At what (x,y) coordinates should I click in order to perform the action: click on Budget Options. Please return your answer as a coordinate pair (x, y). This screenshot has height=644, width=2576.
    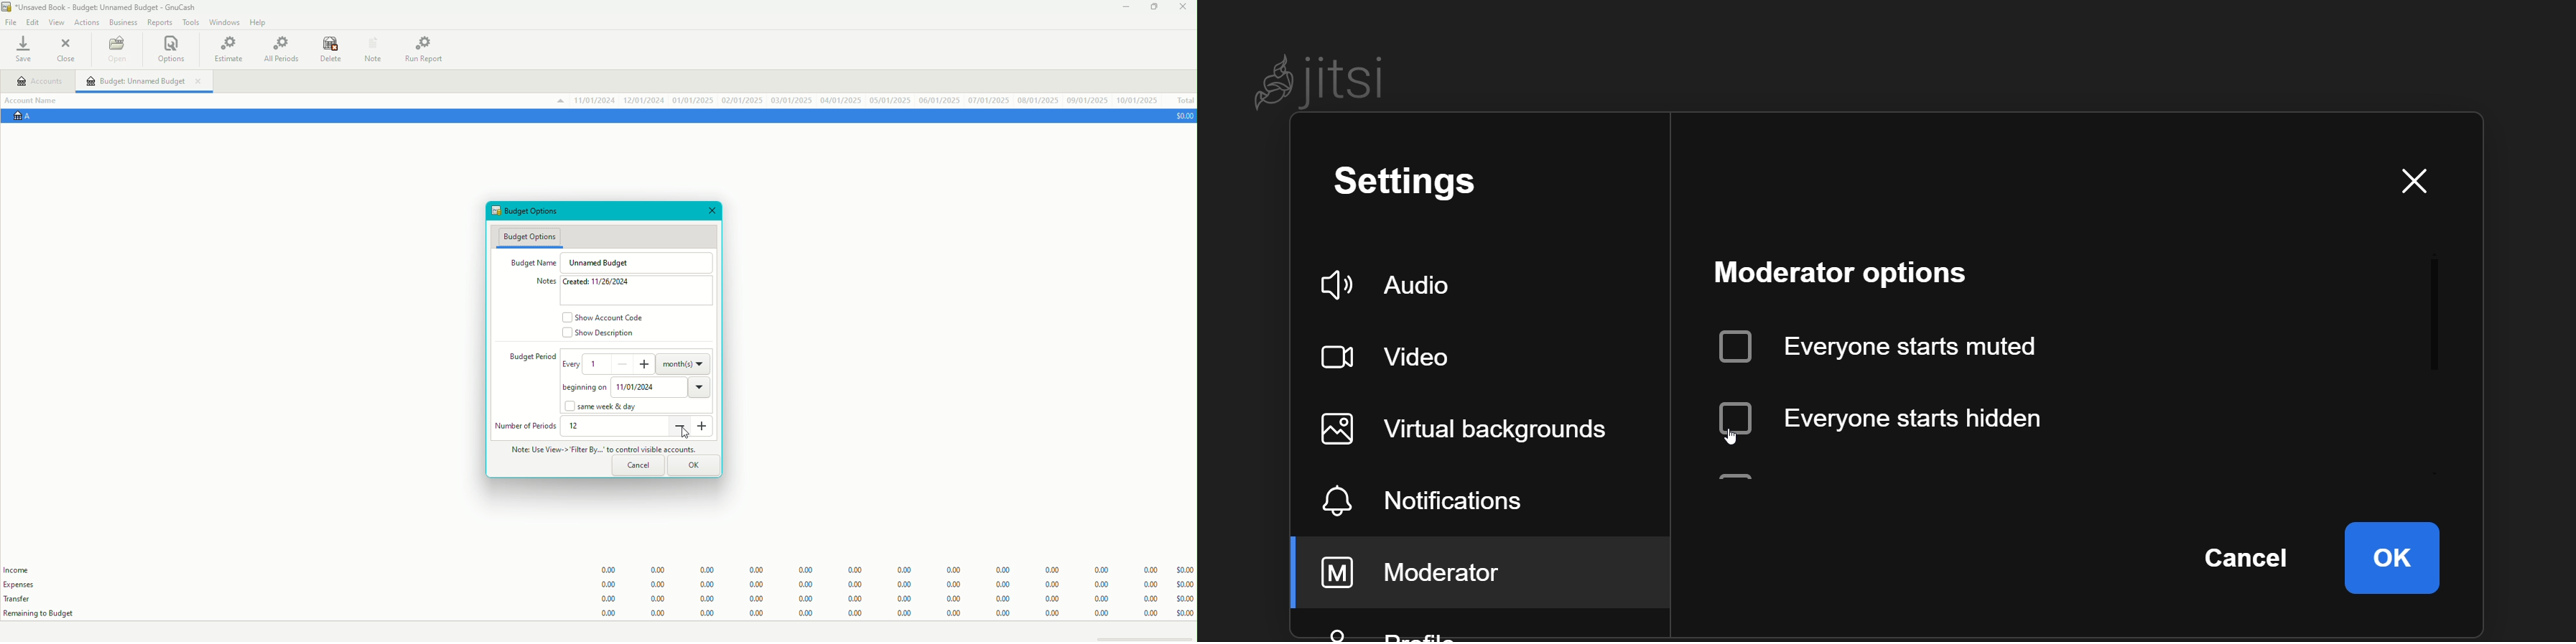
    Looking at the image, I should click on (530, 236).